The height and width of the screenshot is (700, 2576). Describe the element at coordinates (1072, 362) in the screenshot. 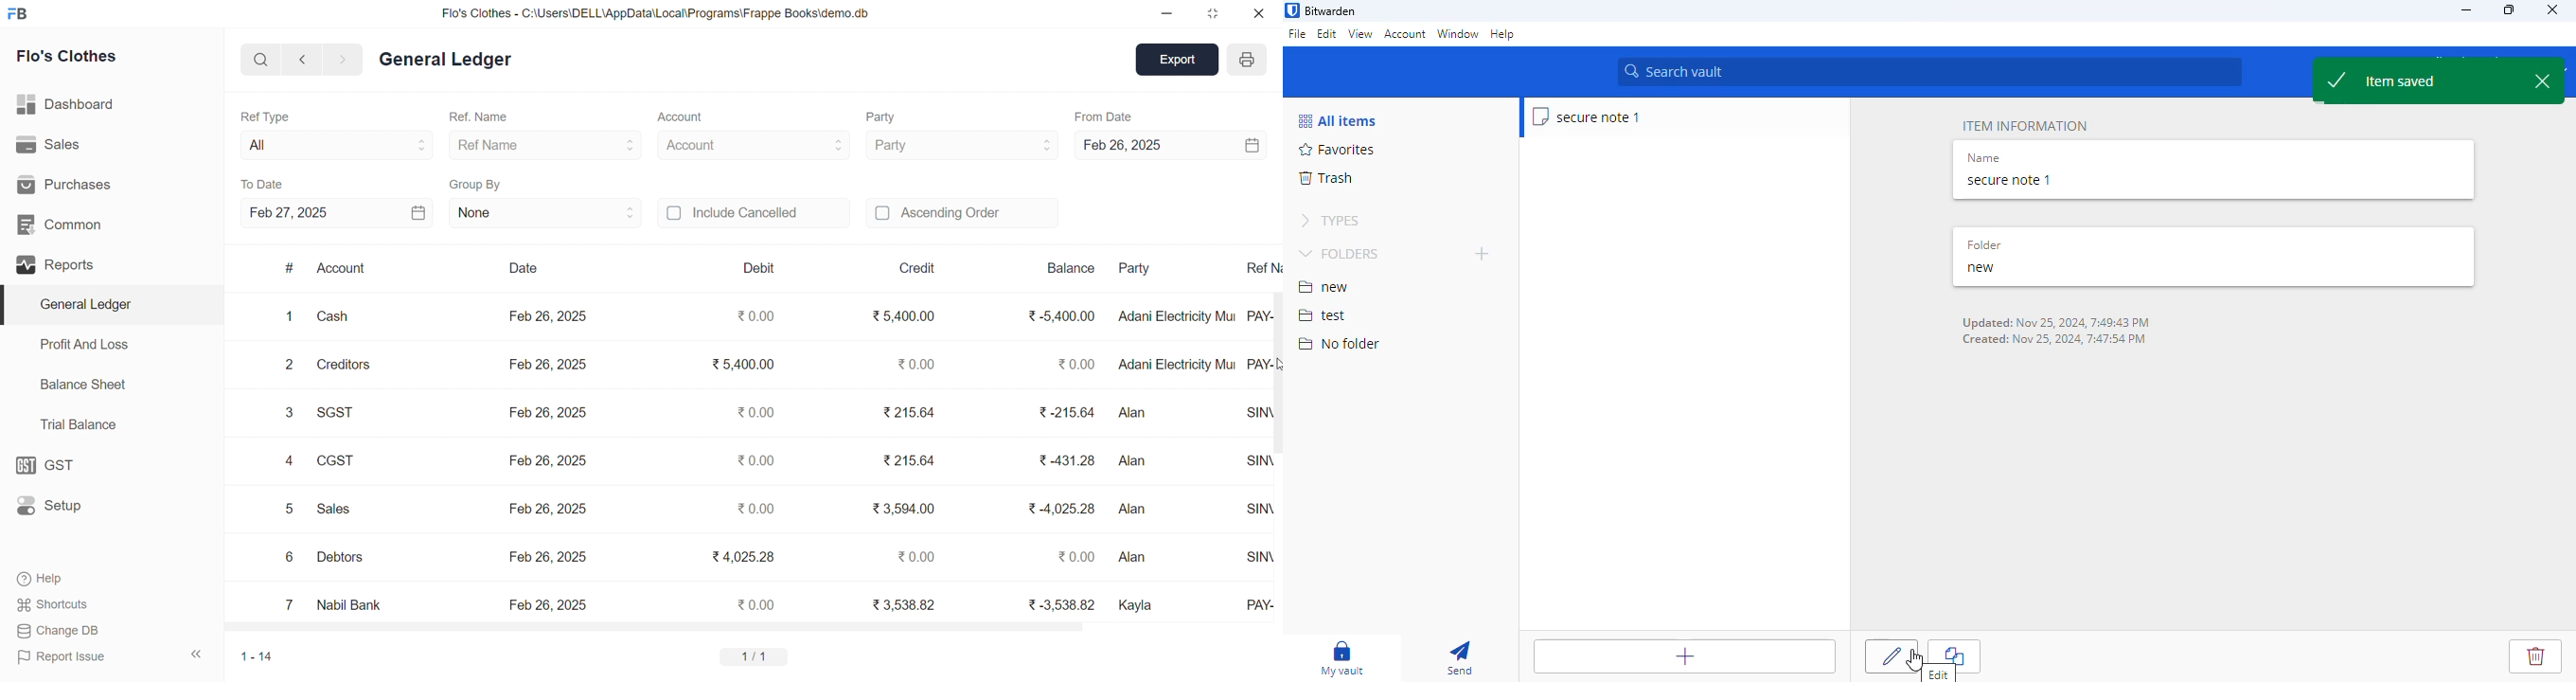

I see `₹ 0.00` at that location.